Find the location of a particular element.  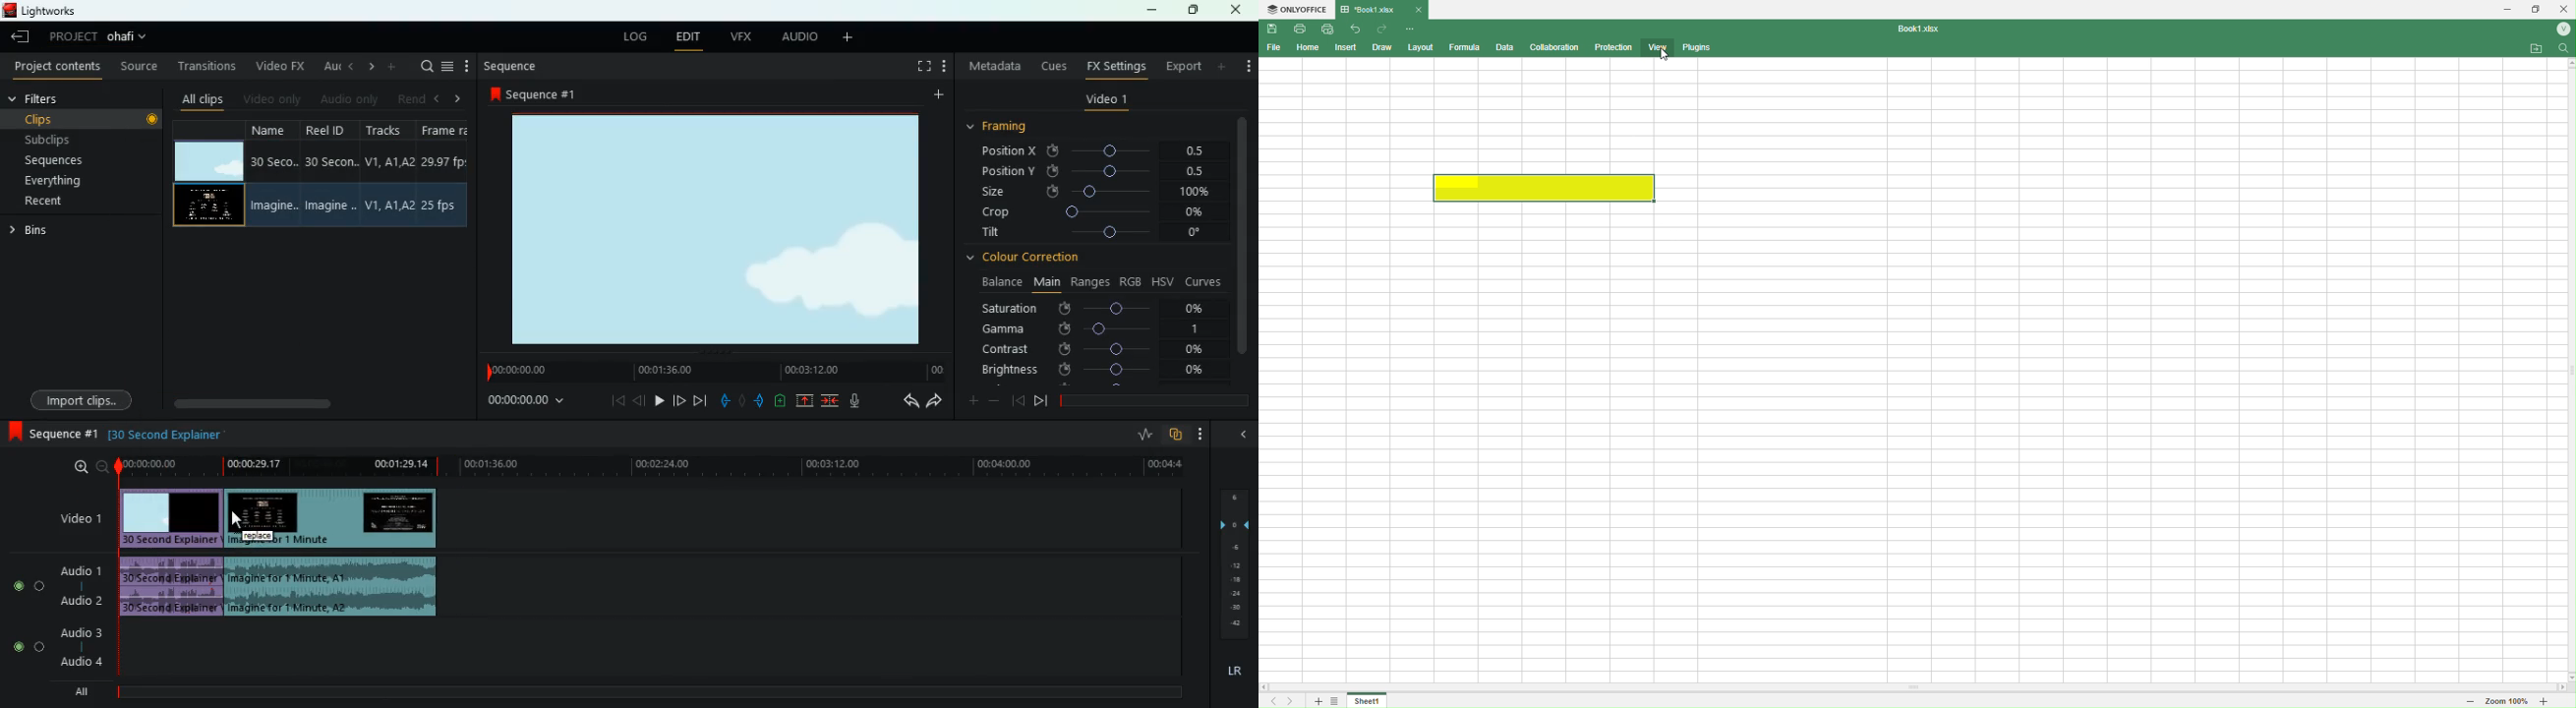

audio is located at coordinates (332, 586).